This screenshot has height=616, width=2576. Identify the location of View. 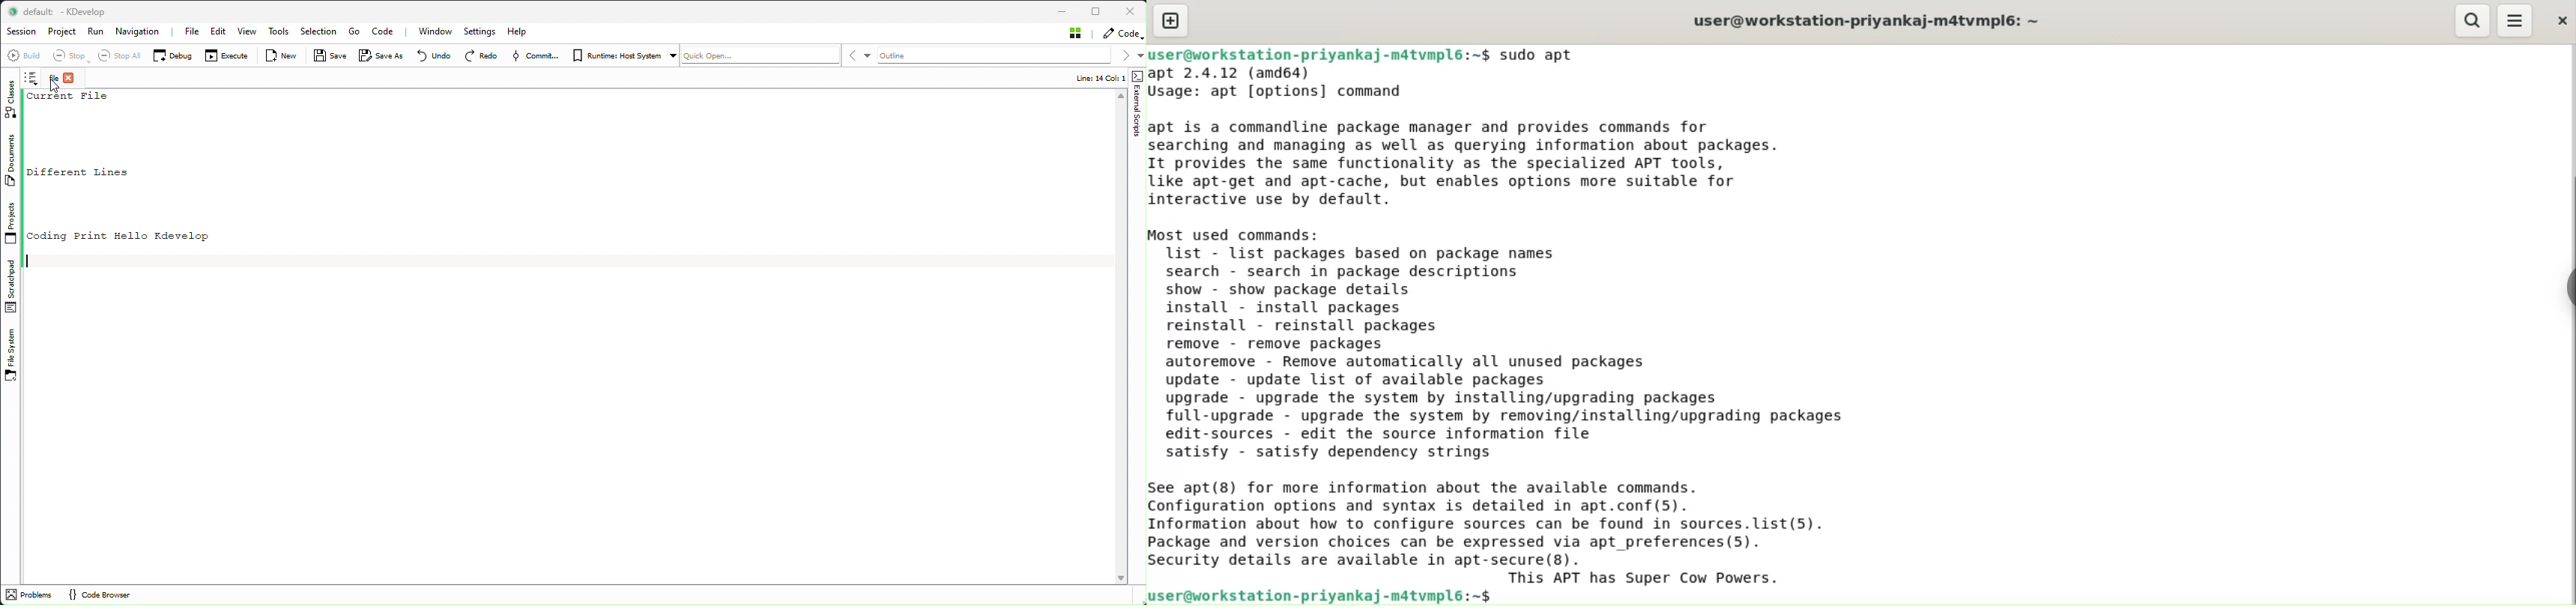
(244, 34).